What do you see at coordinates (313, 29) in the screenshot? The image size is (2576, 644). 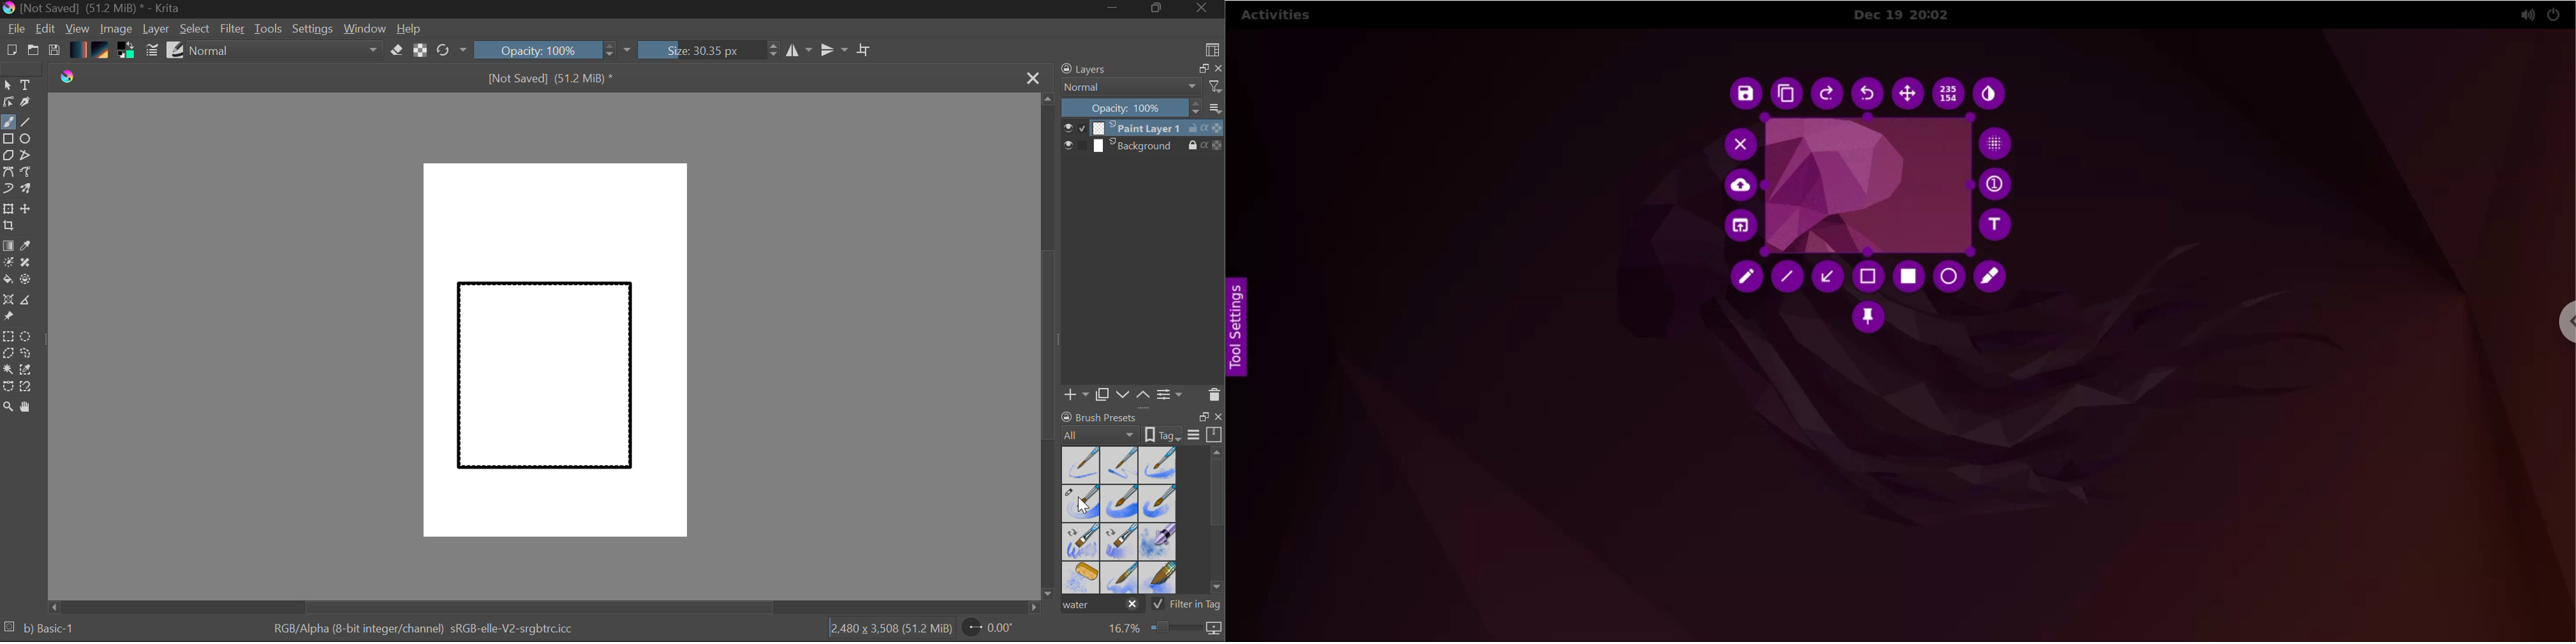 I see `Settings` at bounding box center [313, 29].